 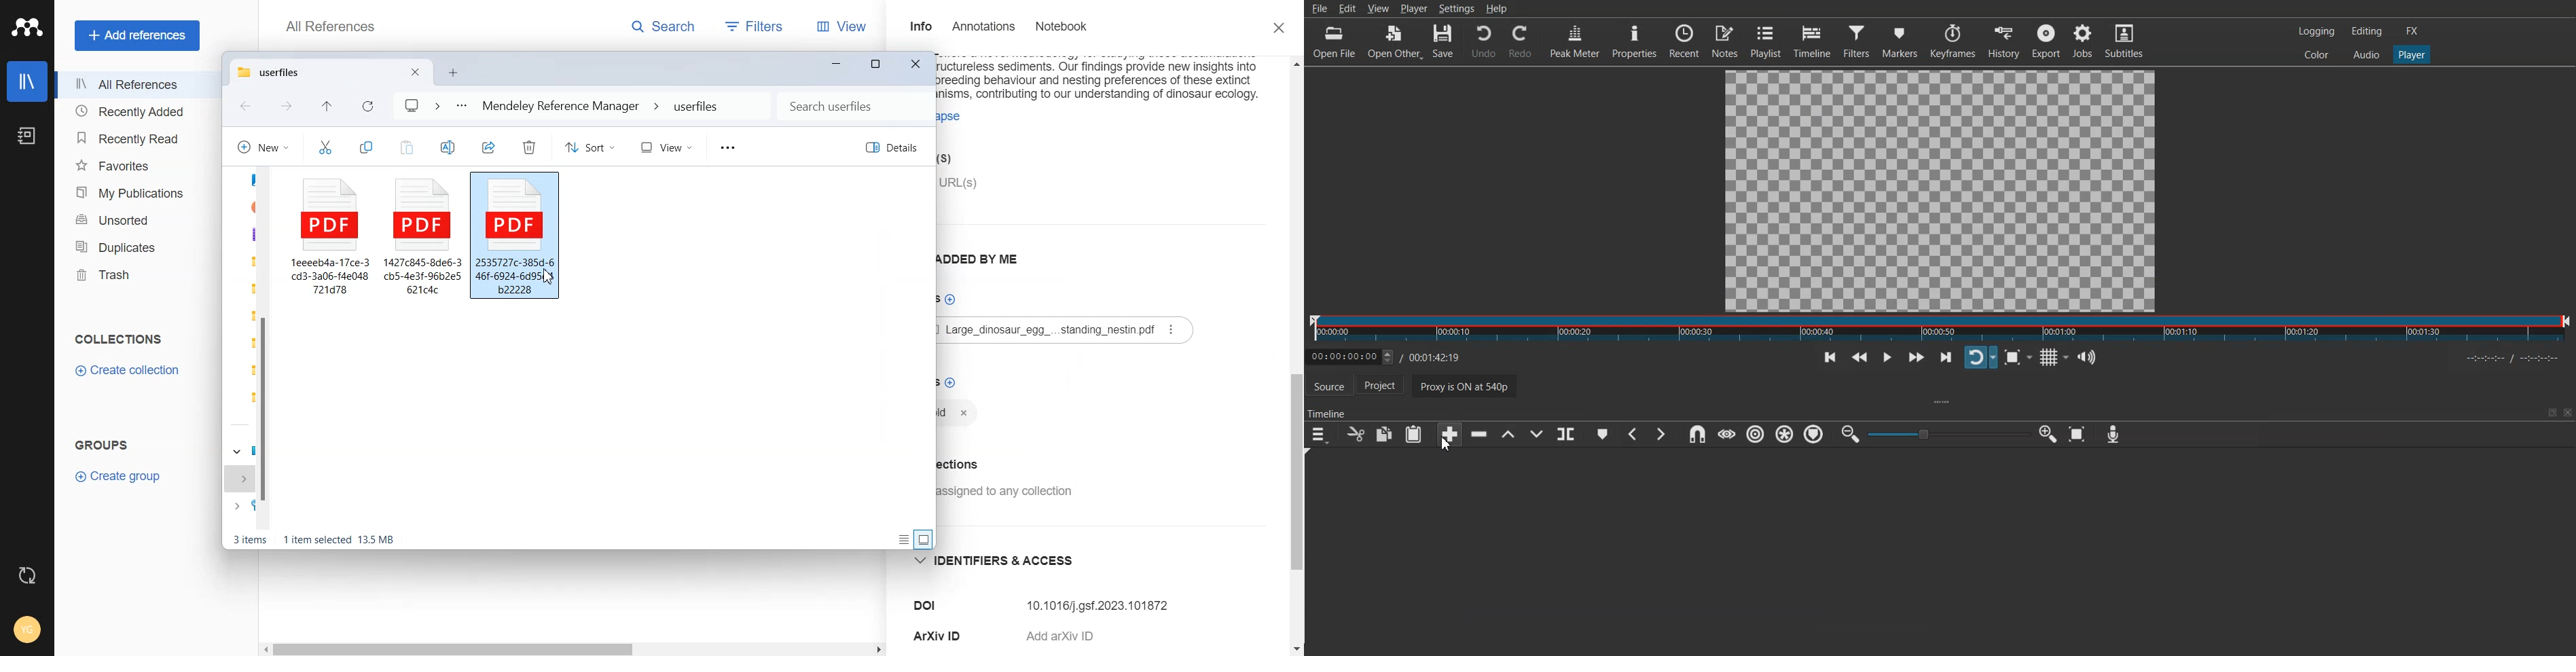 What do you see at coordinates (1336, 42) in the screenshot?
I see `Open File` at bounding box center [1336, 42].